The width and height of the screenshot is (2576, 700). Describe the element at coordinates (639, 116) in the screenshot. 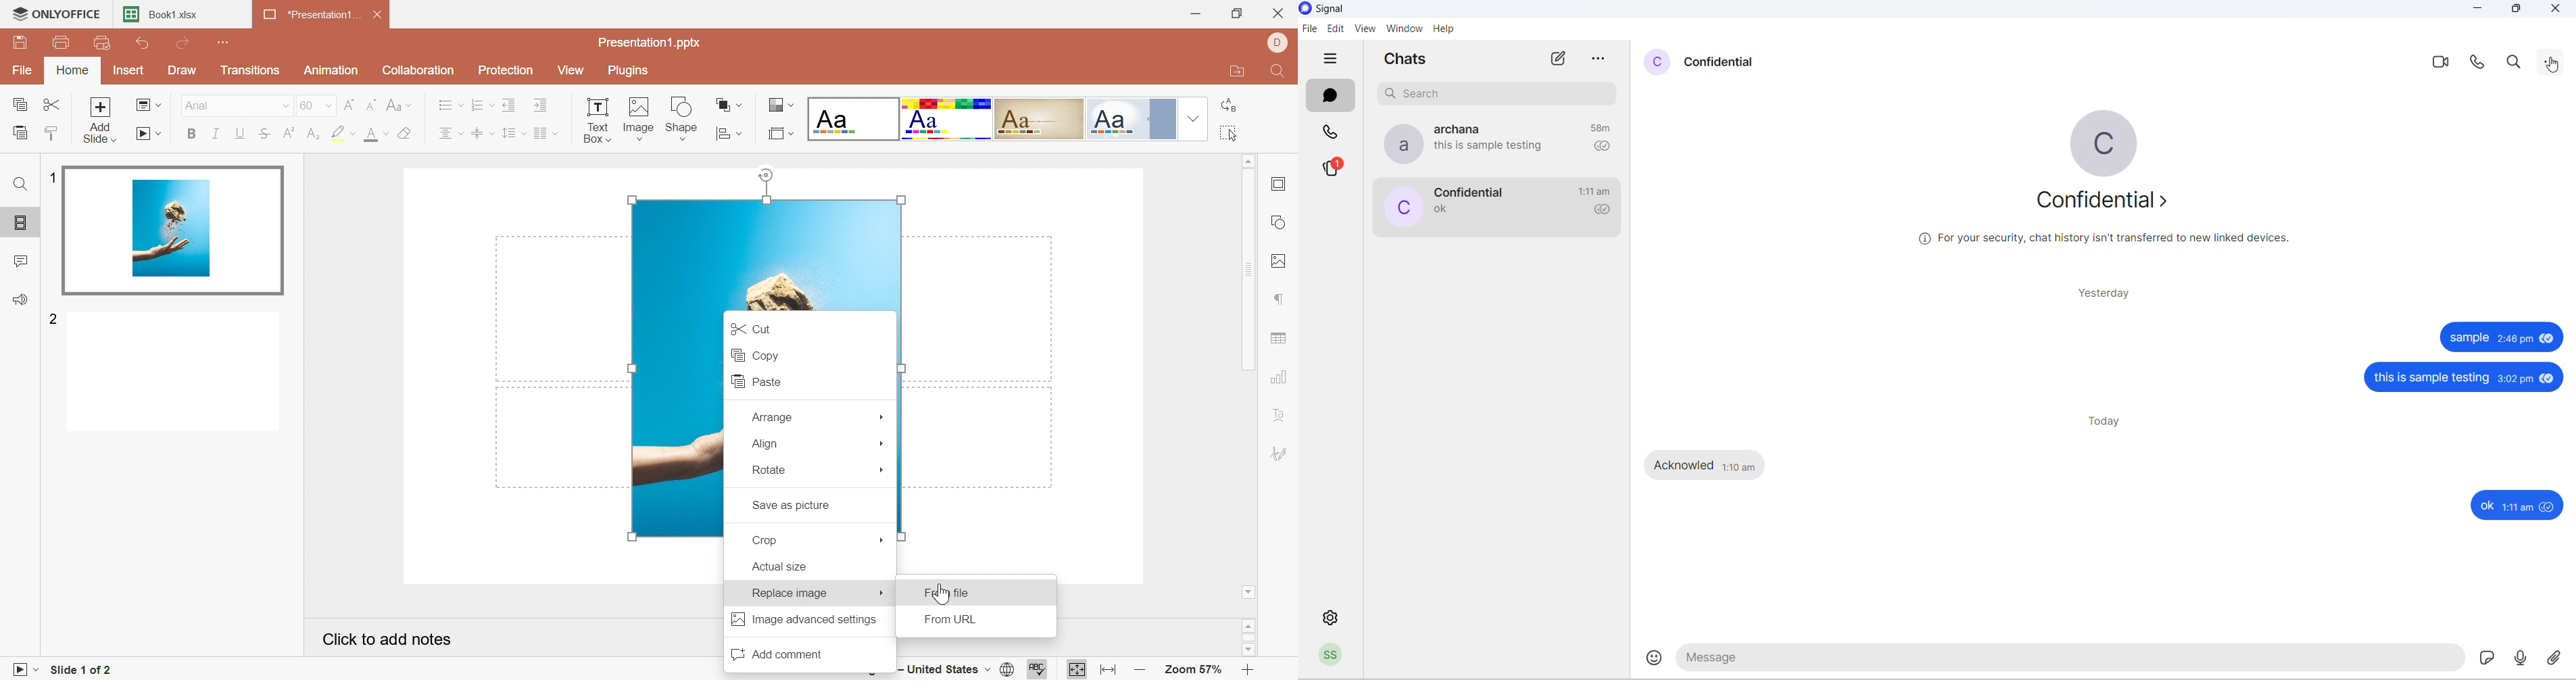

I see `Image` at that location.